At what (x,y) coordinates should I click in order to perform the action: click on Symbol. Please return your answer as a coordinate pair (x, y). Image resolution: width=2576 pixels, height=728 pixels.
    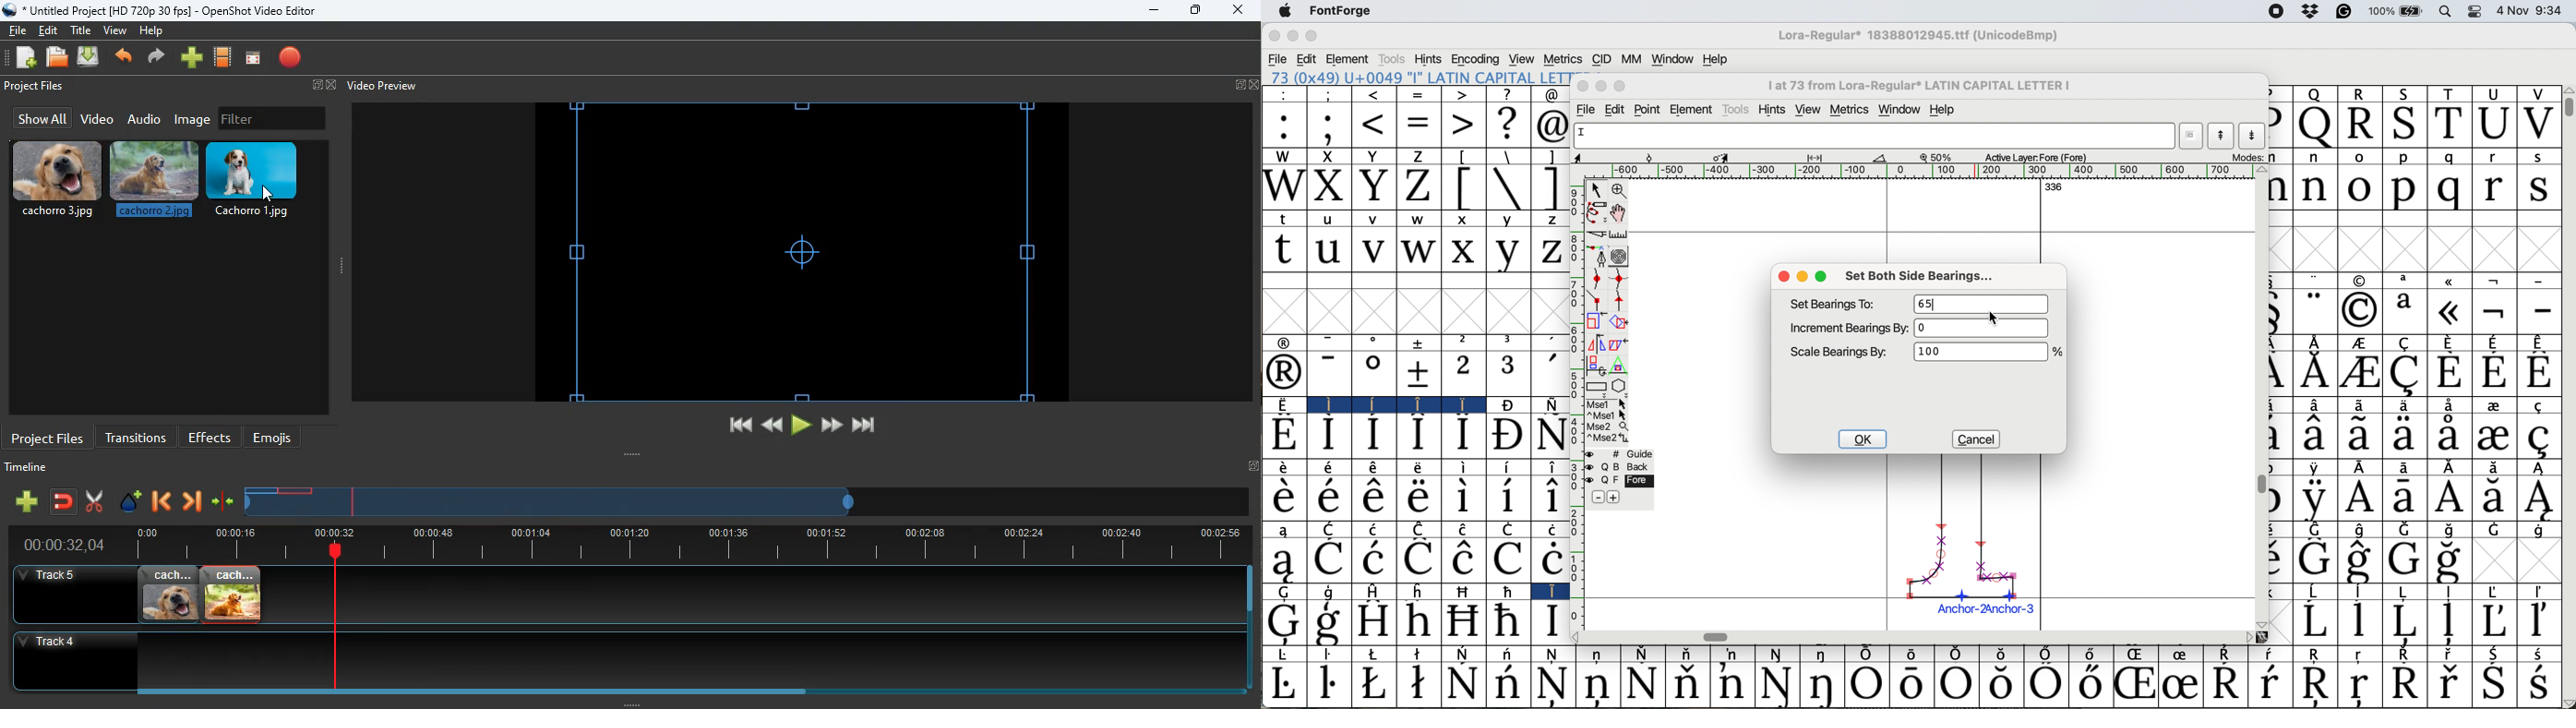
    Looking at the image, I should click on (1418, 622).